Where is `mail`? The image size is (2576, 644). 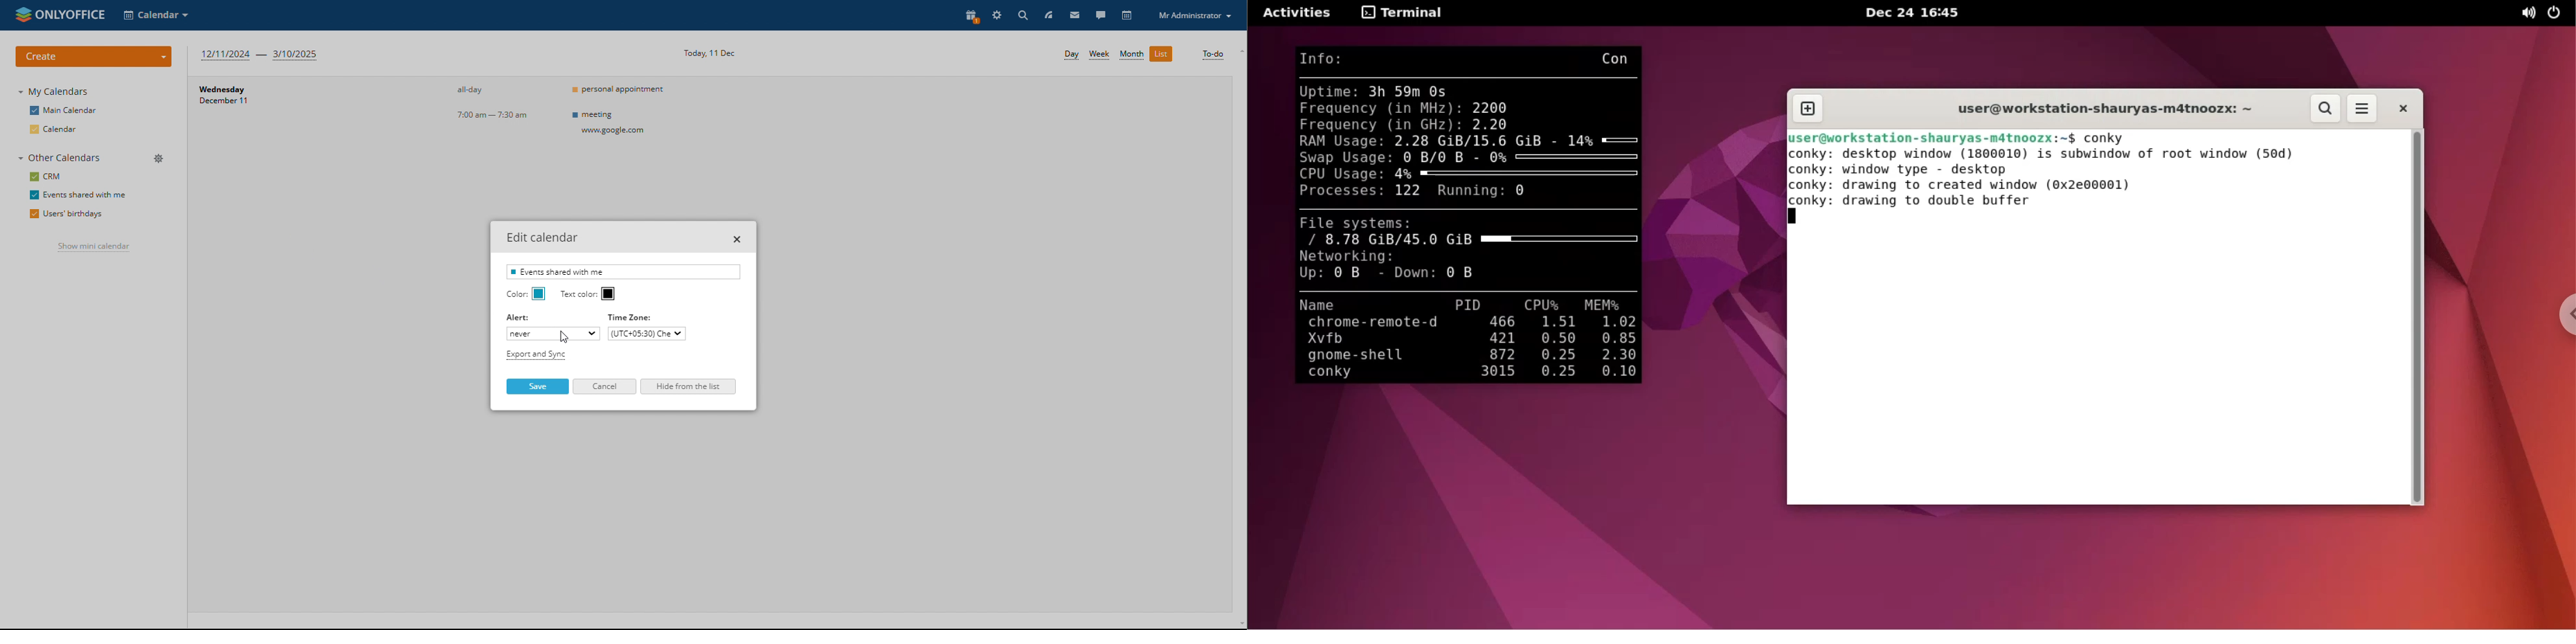
mail is located at coordinates (1074, 14).